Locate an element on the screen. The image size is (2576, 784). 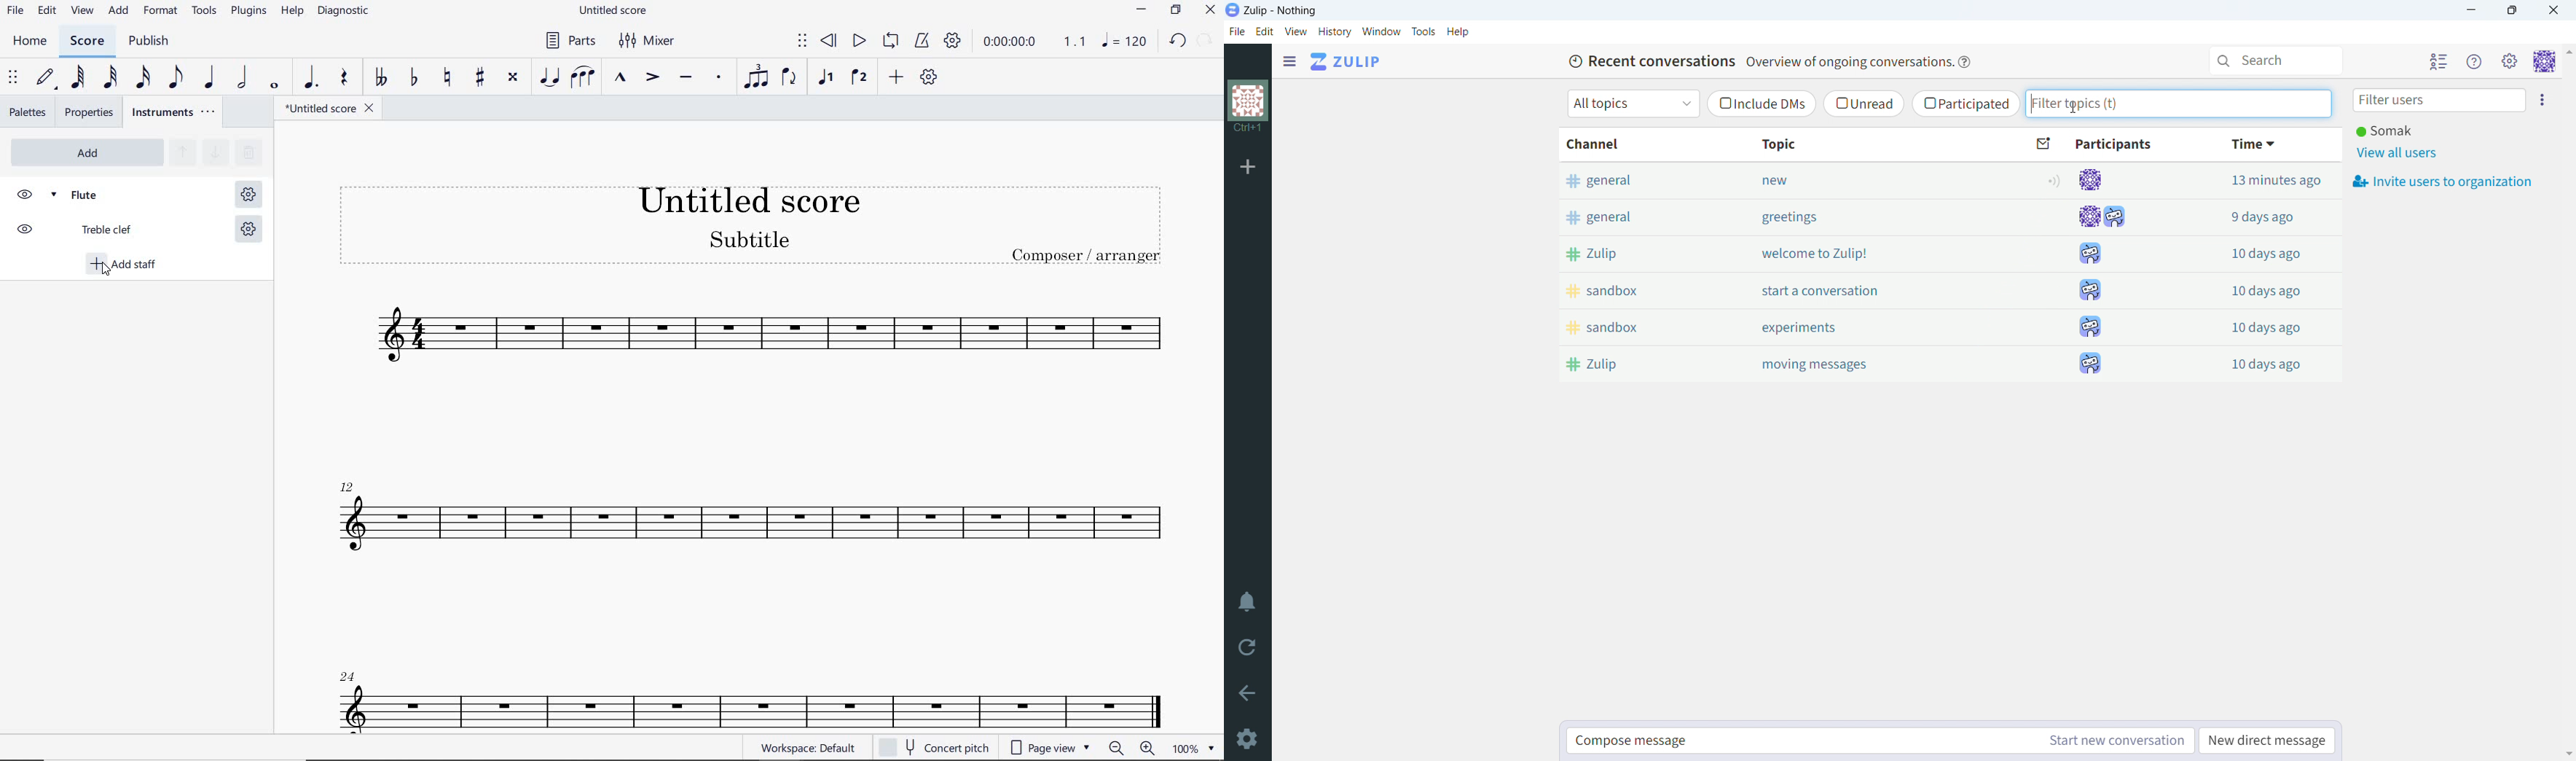
undo is located at coordinates (1179, 42).